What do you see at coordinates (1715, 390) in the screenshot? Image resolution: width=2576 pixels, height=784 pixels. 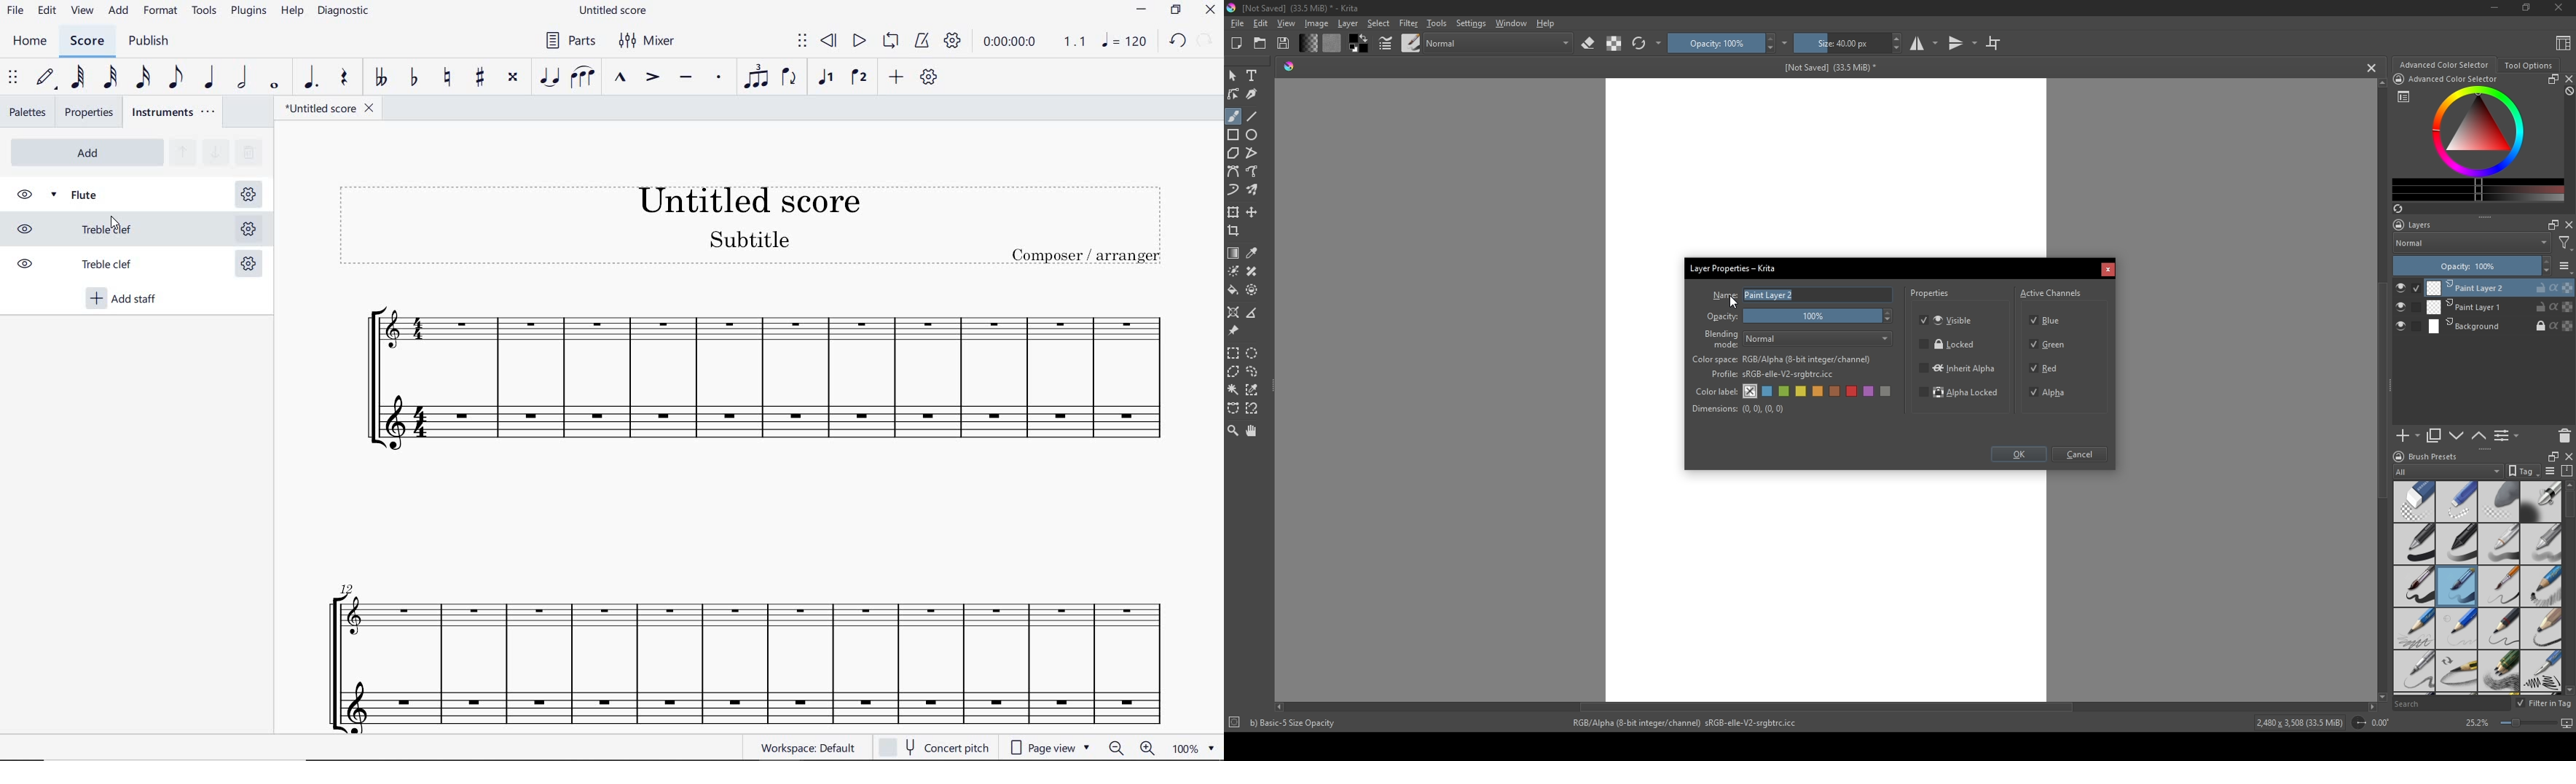 I see `Color label` at bounding box center [1715, 390].